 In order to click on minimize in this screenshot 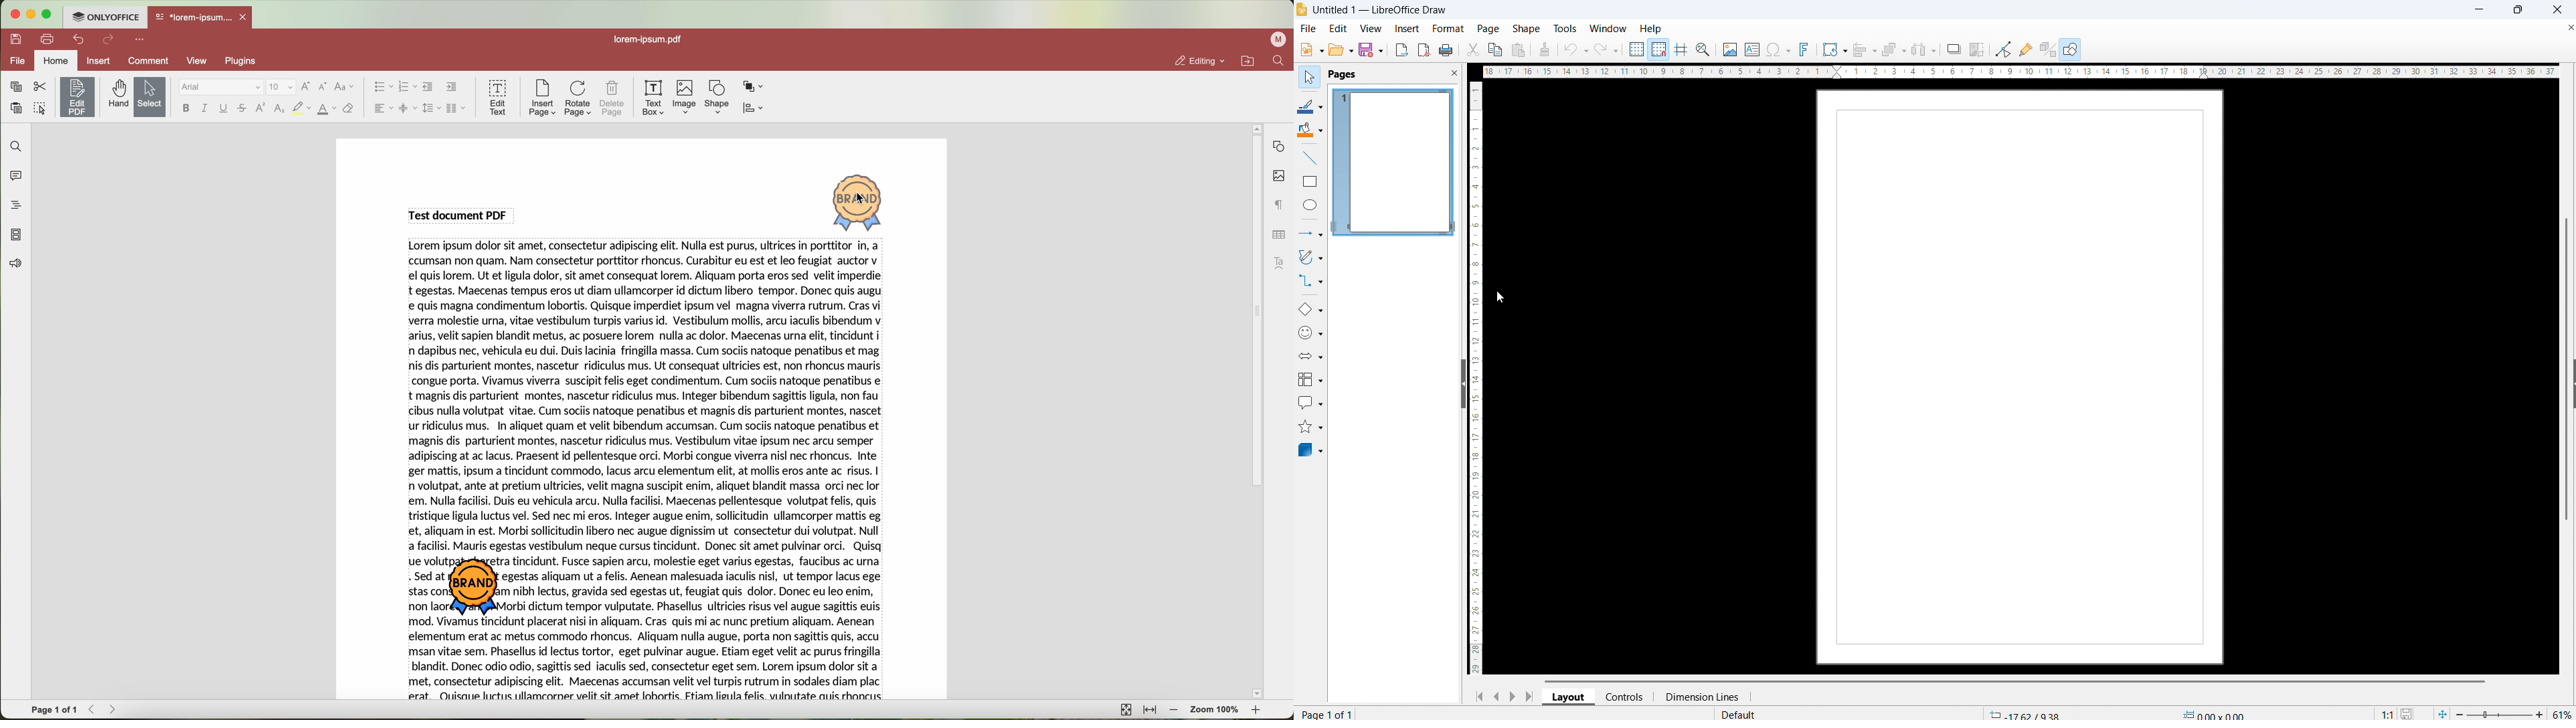, I will do `click(30, 14)`.